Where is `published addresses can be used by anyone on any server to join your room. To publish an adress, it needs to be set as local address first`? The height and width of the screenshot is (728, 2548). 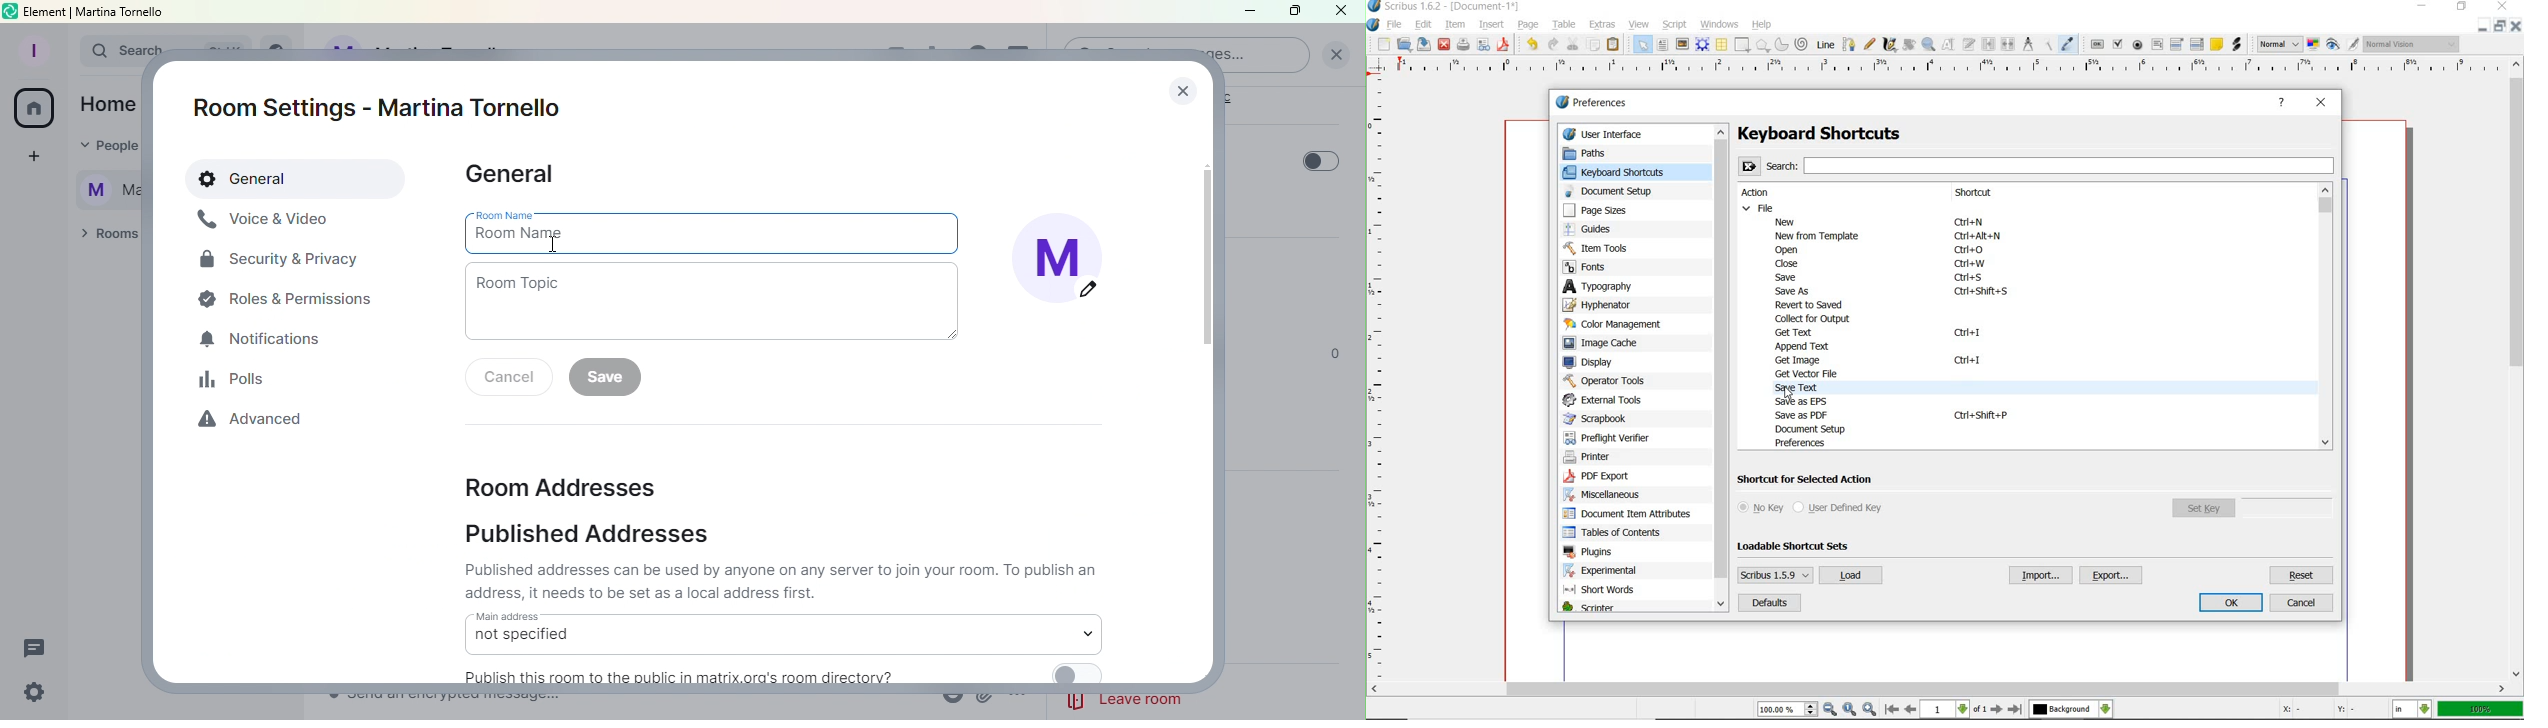 published addresses can be used by anyone on any server to join your room. To publish an adress, it needs to be set as local address first is located at coordinates (784, 581).